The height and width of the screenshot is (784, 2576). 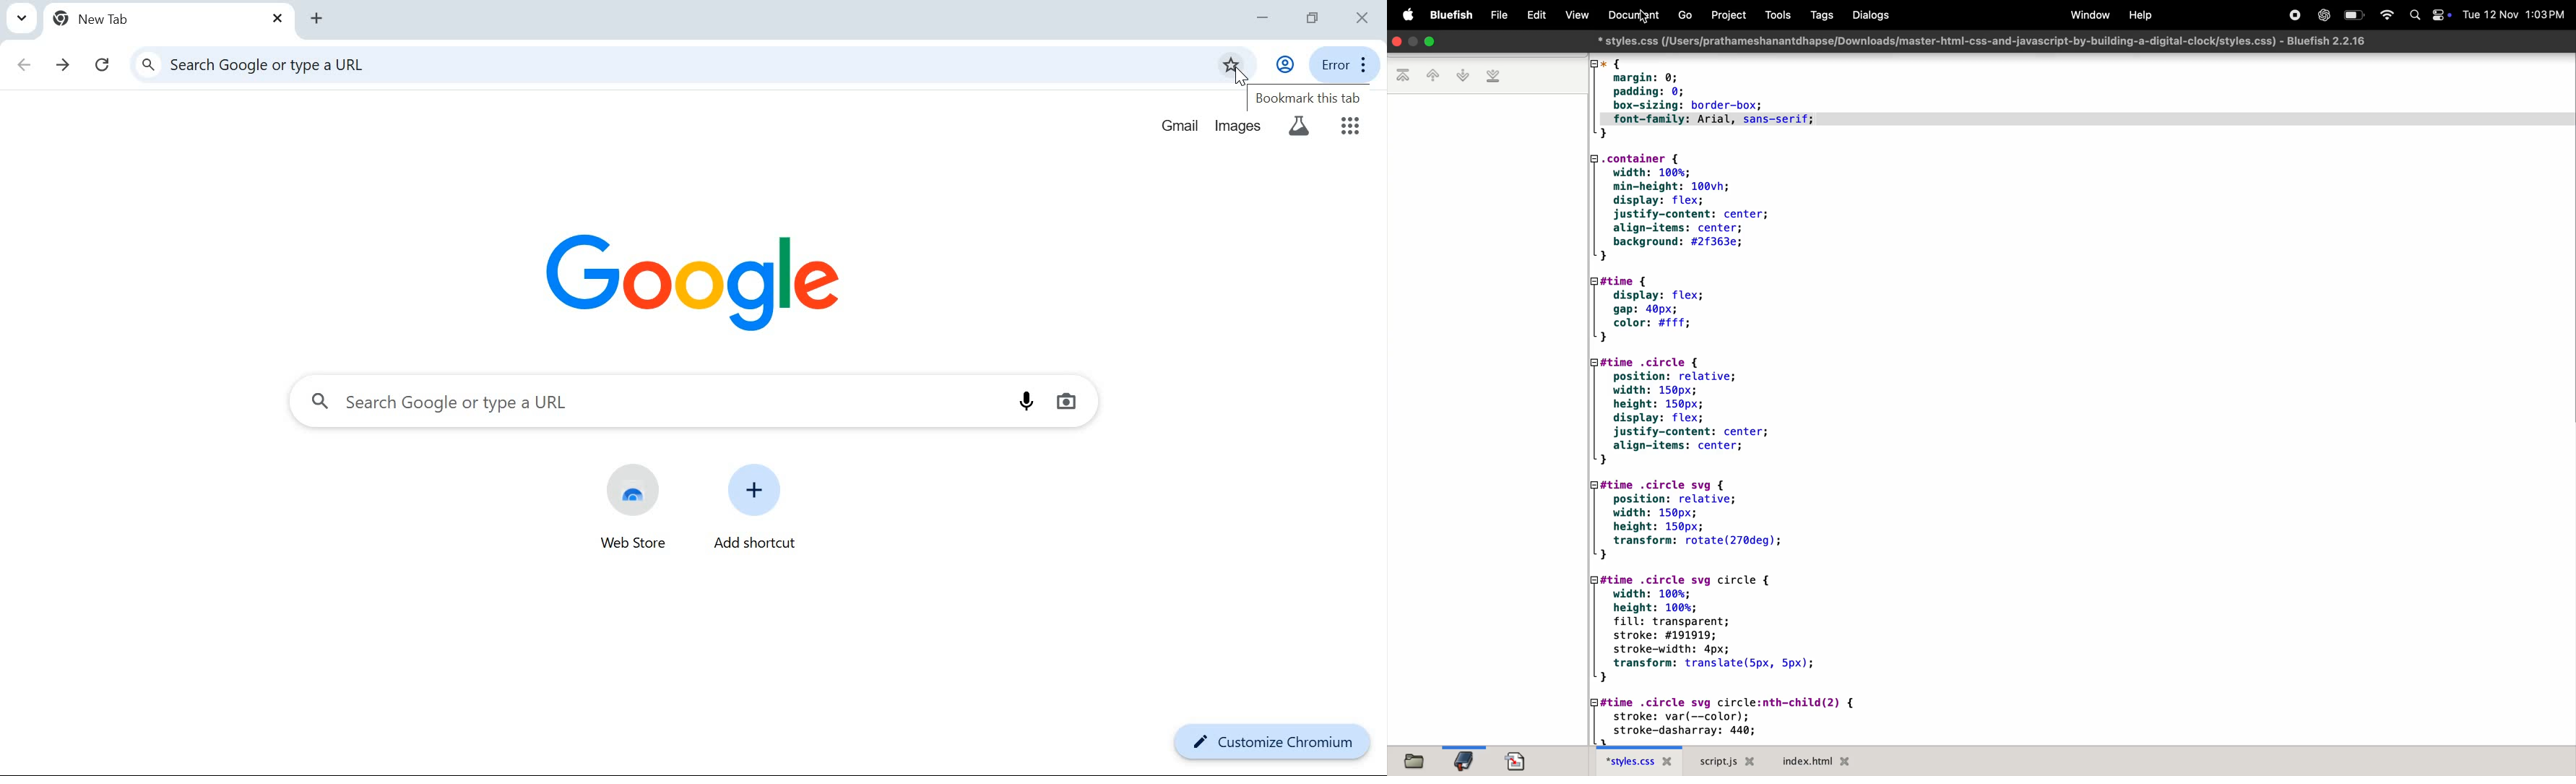 I want to click on back, so click(x=25, y=61).